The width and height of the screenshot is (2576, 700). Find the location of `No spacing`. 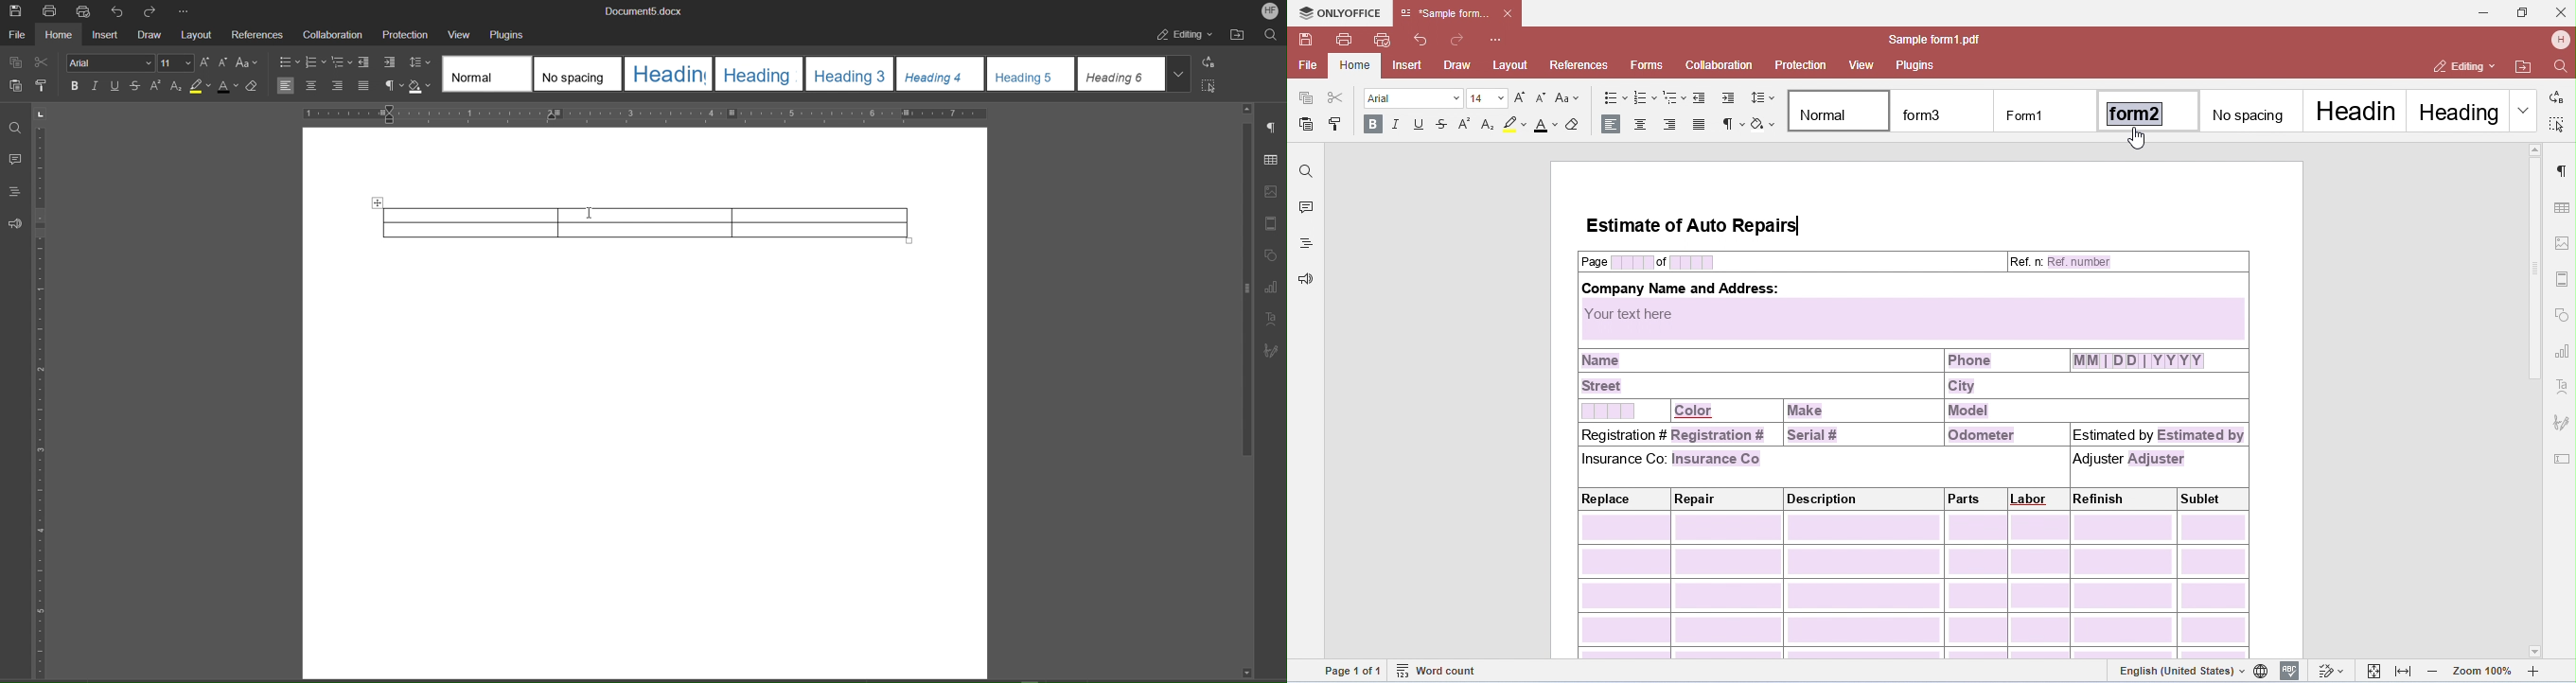

No spacing is located at coordinates (578, 74).